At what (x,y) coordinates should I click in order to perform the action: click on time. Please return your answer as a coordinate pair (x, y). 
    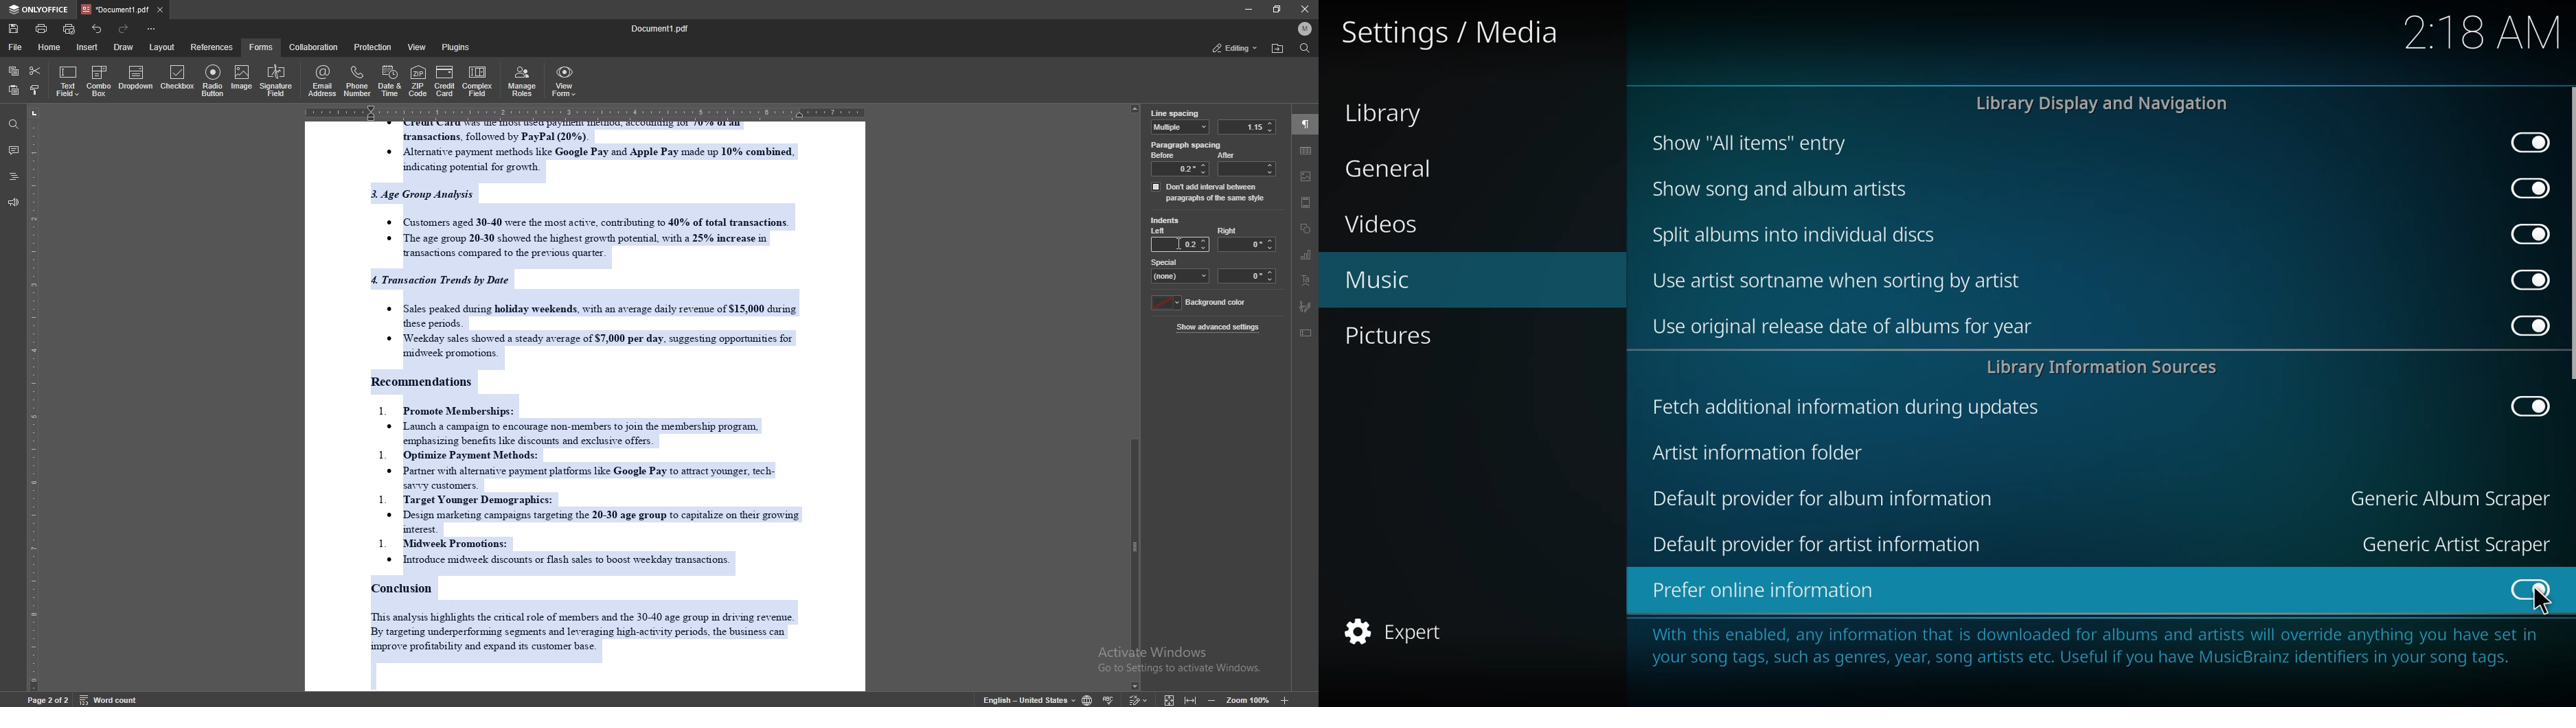
    Looking at the image, I should click on (2482, 33).